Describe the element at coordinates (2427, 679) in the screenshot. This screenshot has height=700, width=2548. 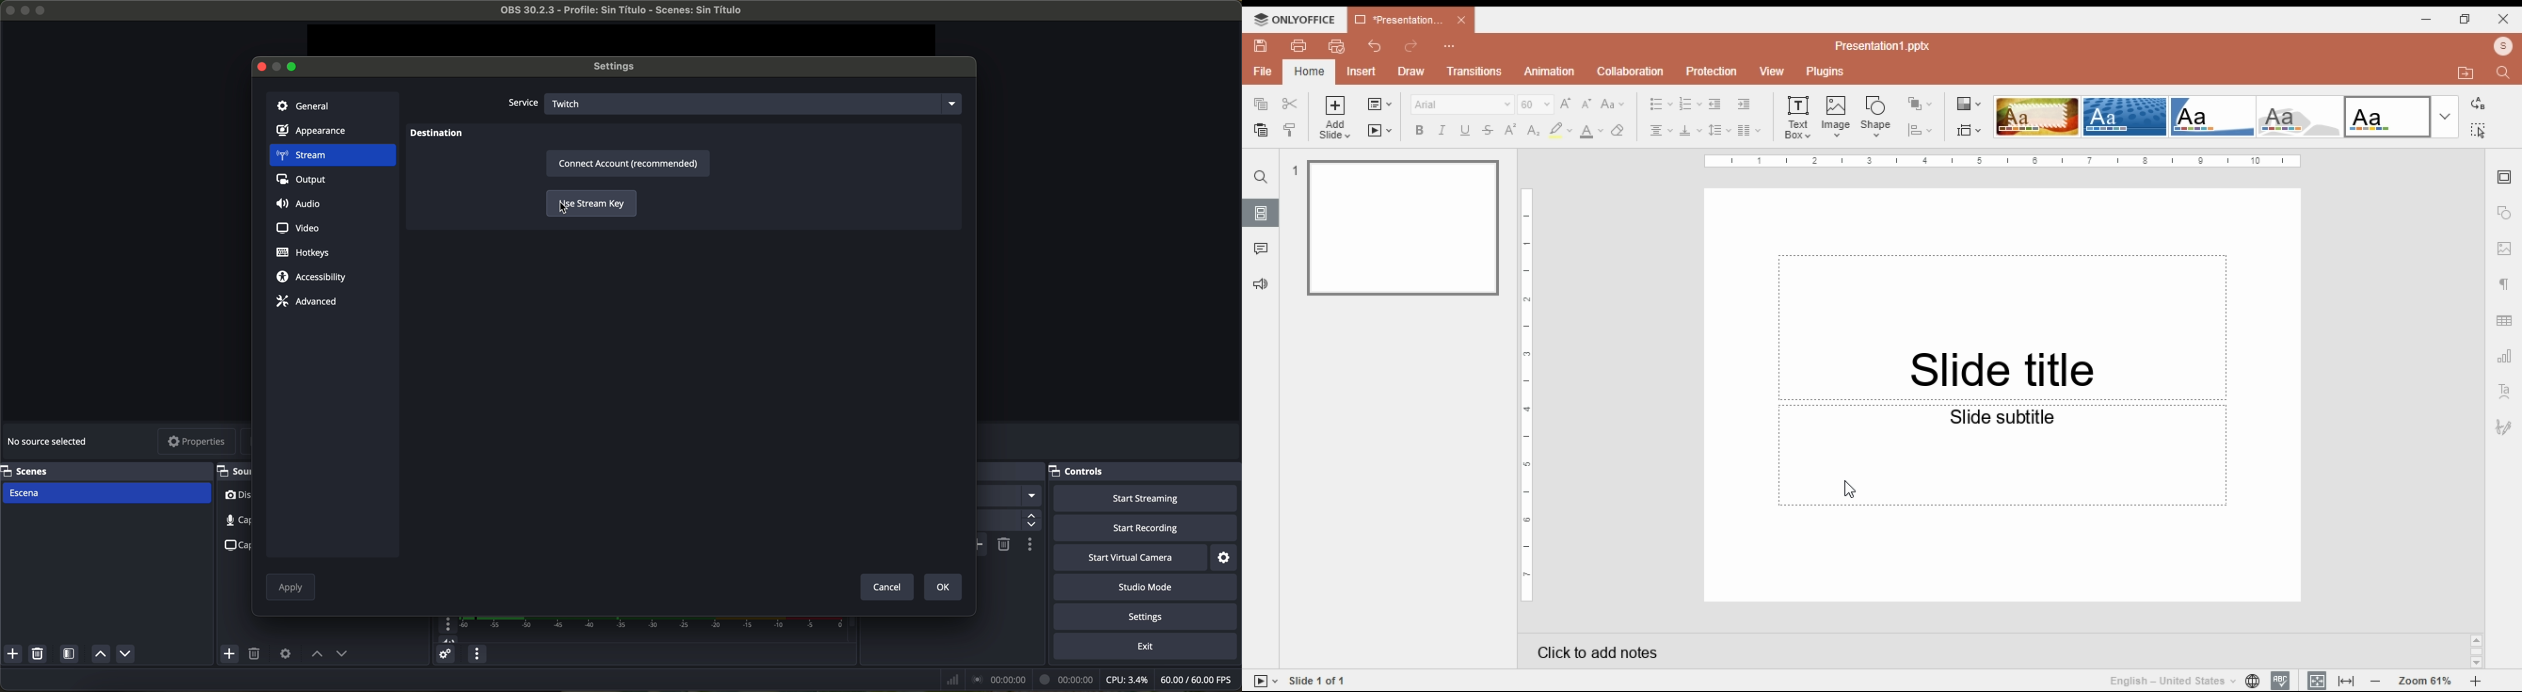
I see `Zoom 61%` at that location.